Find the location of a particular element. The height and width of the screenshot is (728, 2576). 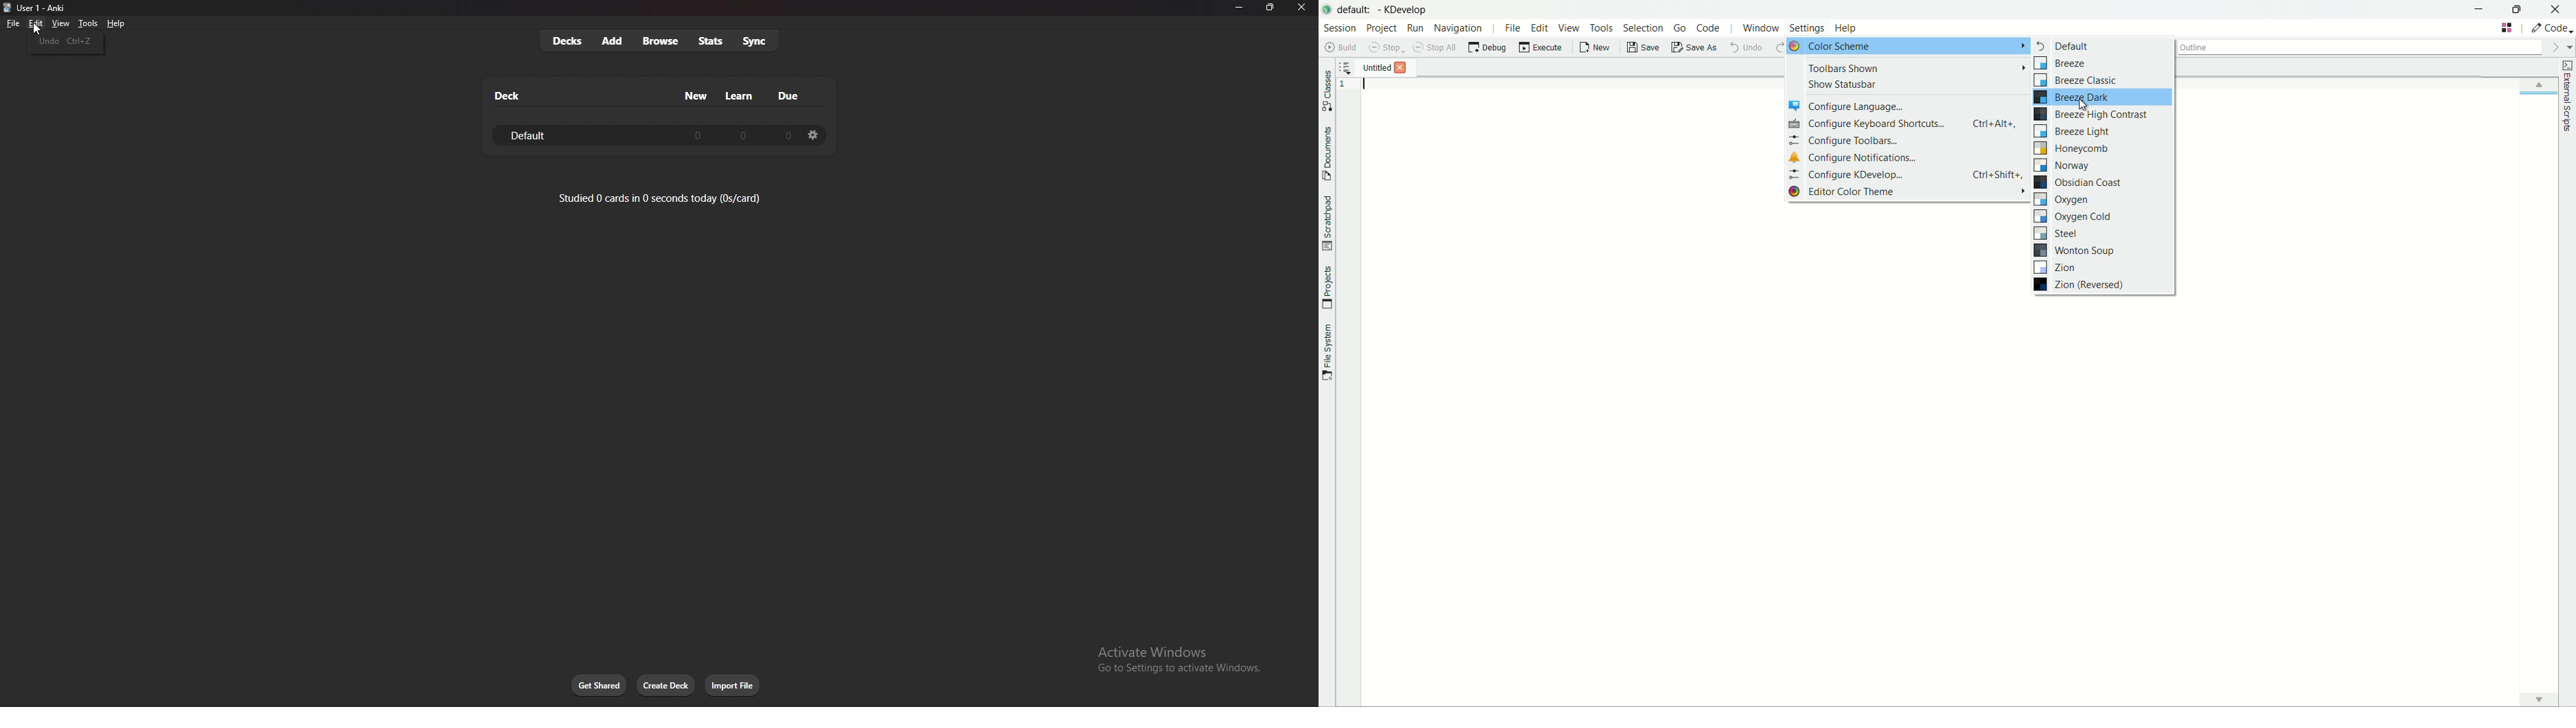

add is located at coordinates (613, 41).